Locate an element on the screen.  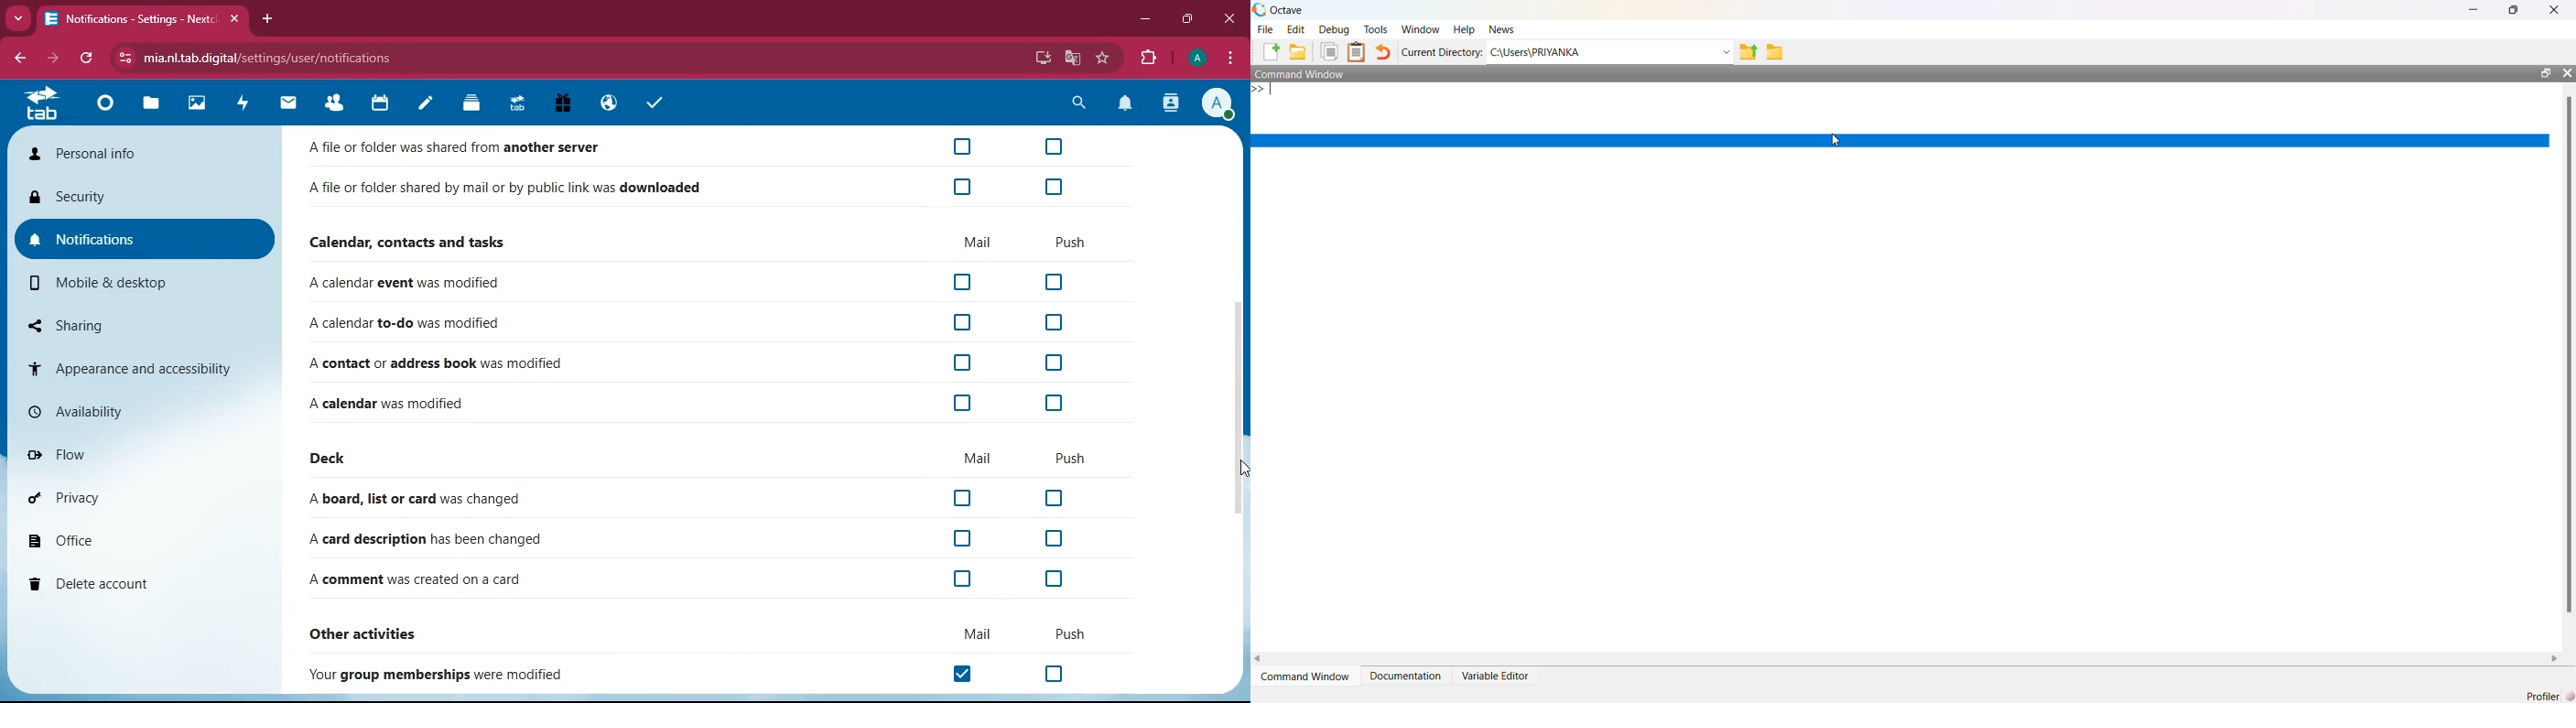
push is located at coordinates (1065, 633).